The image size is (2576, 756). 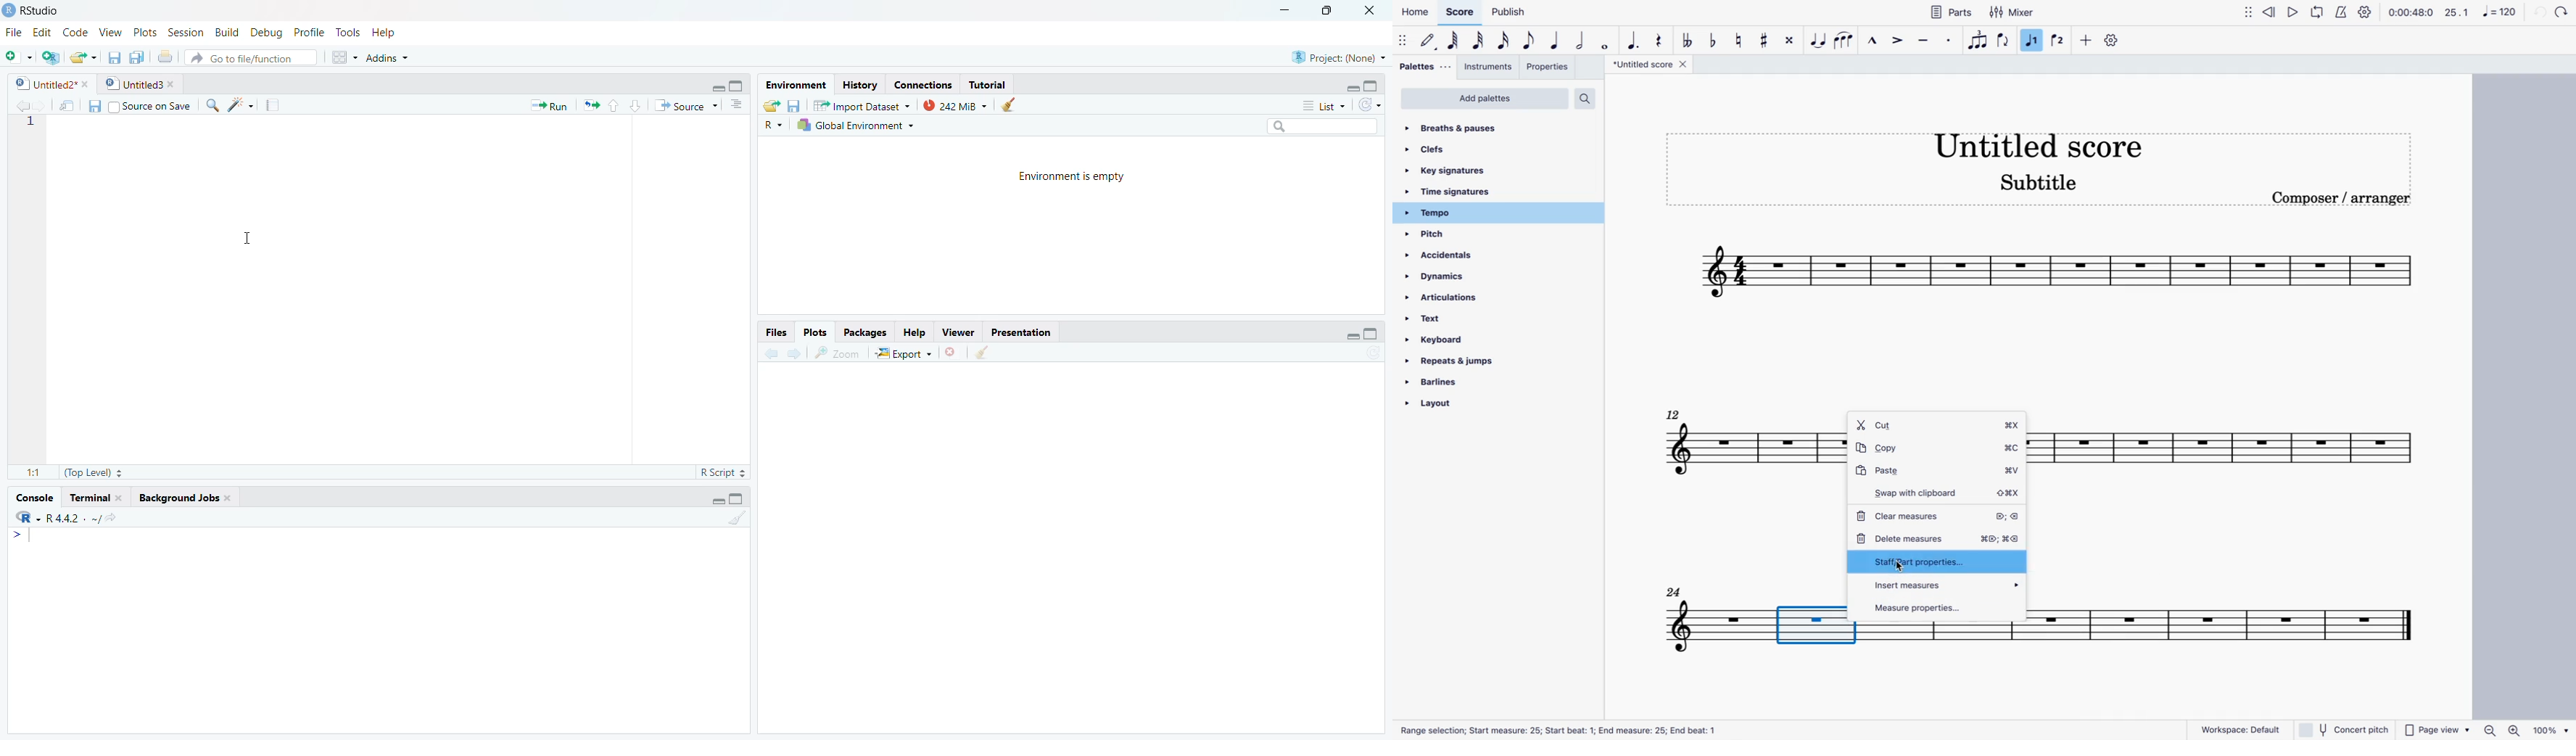 I want to click on View, so click(x=111, y=33).